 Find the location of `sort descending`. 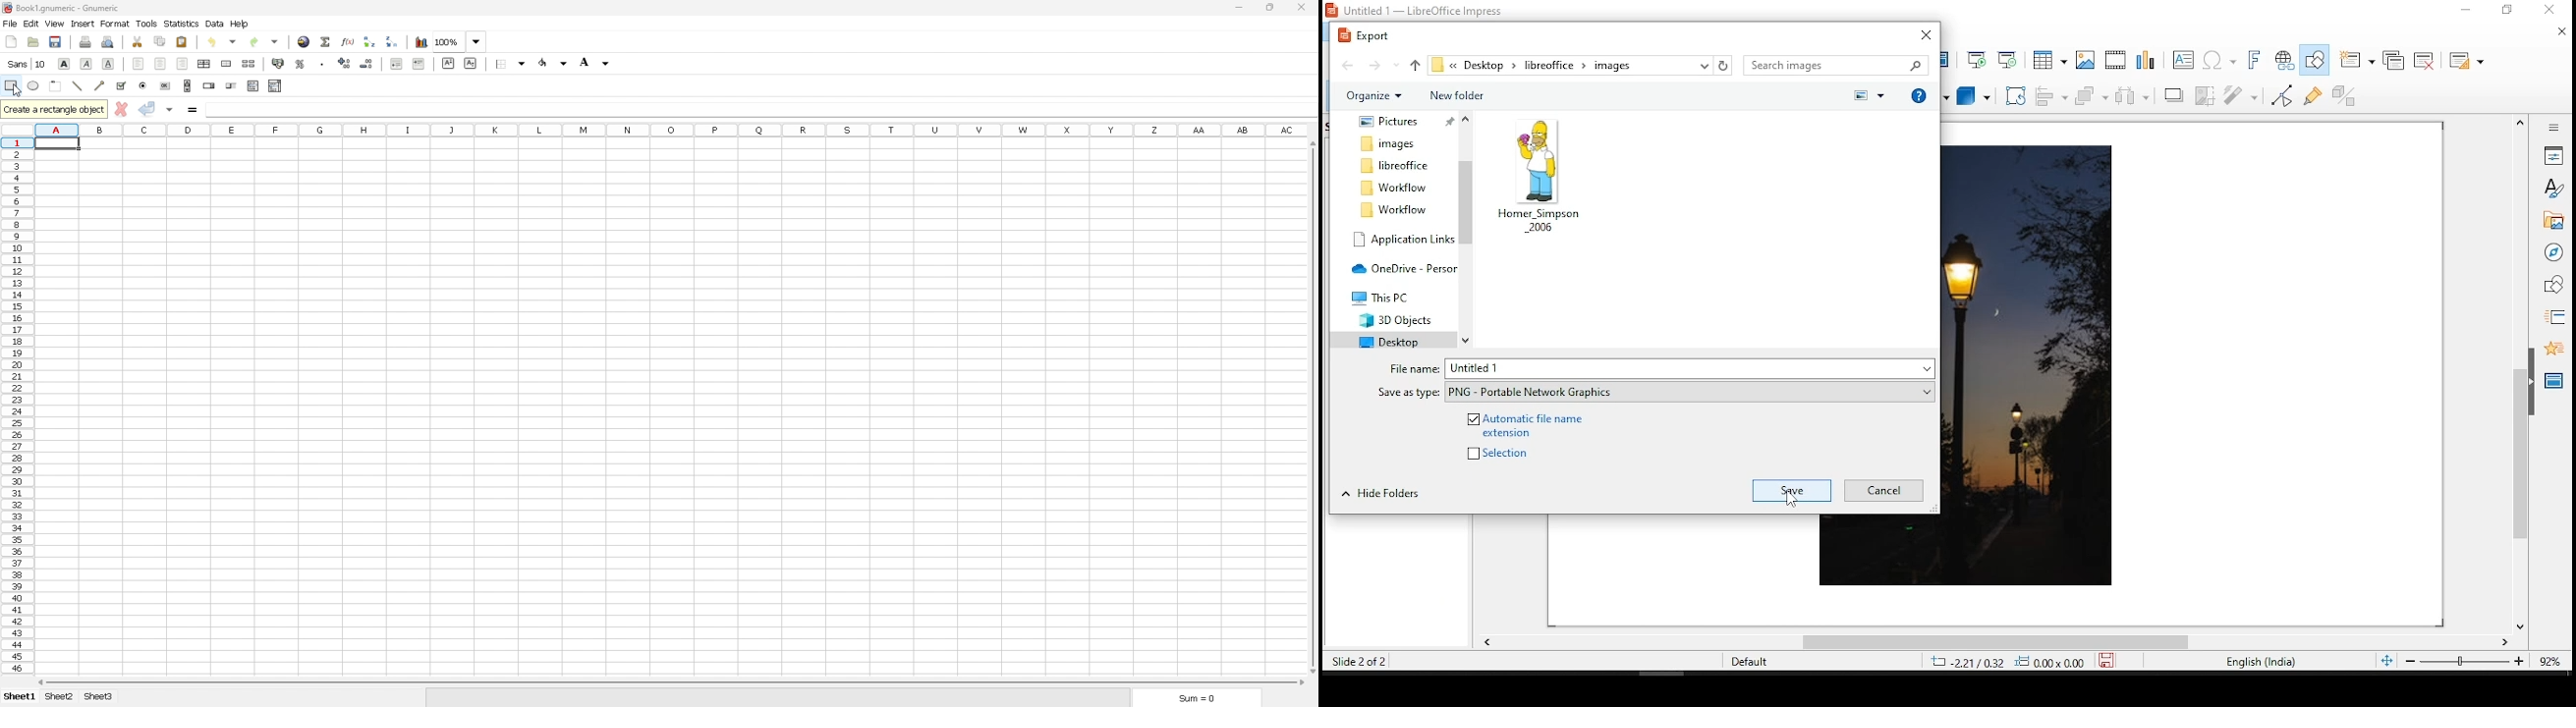

sort descending is located at coordinates (391, 41).